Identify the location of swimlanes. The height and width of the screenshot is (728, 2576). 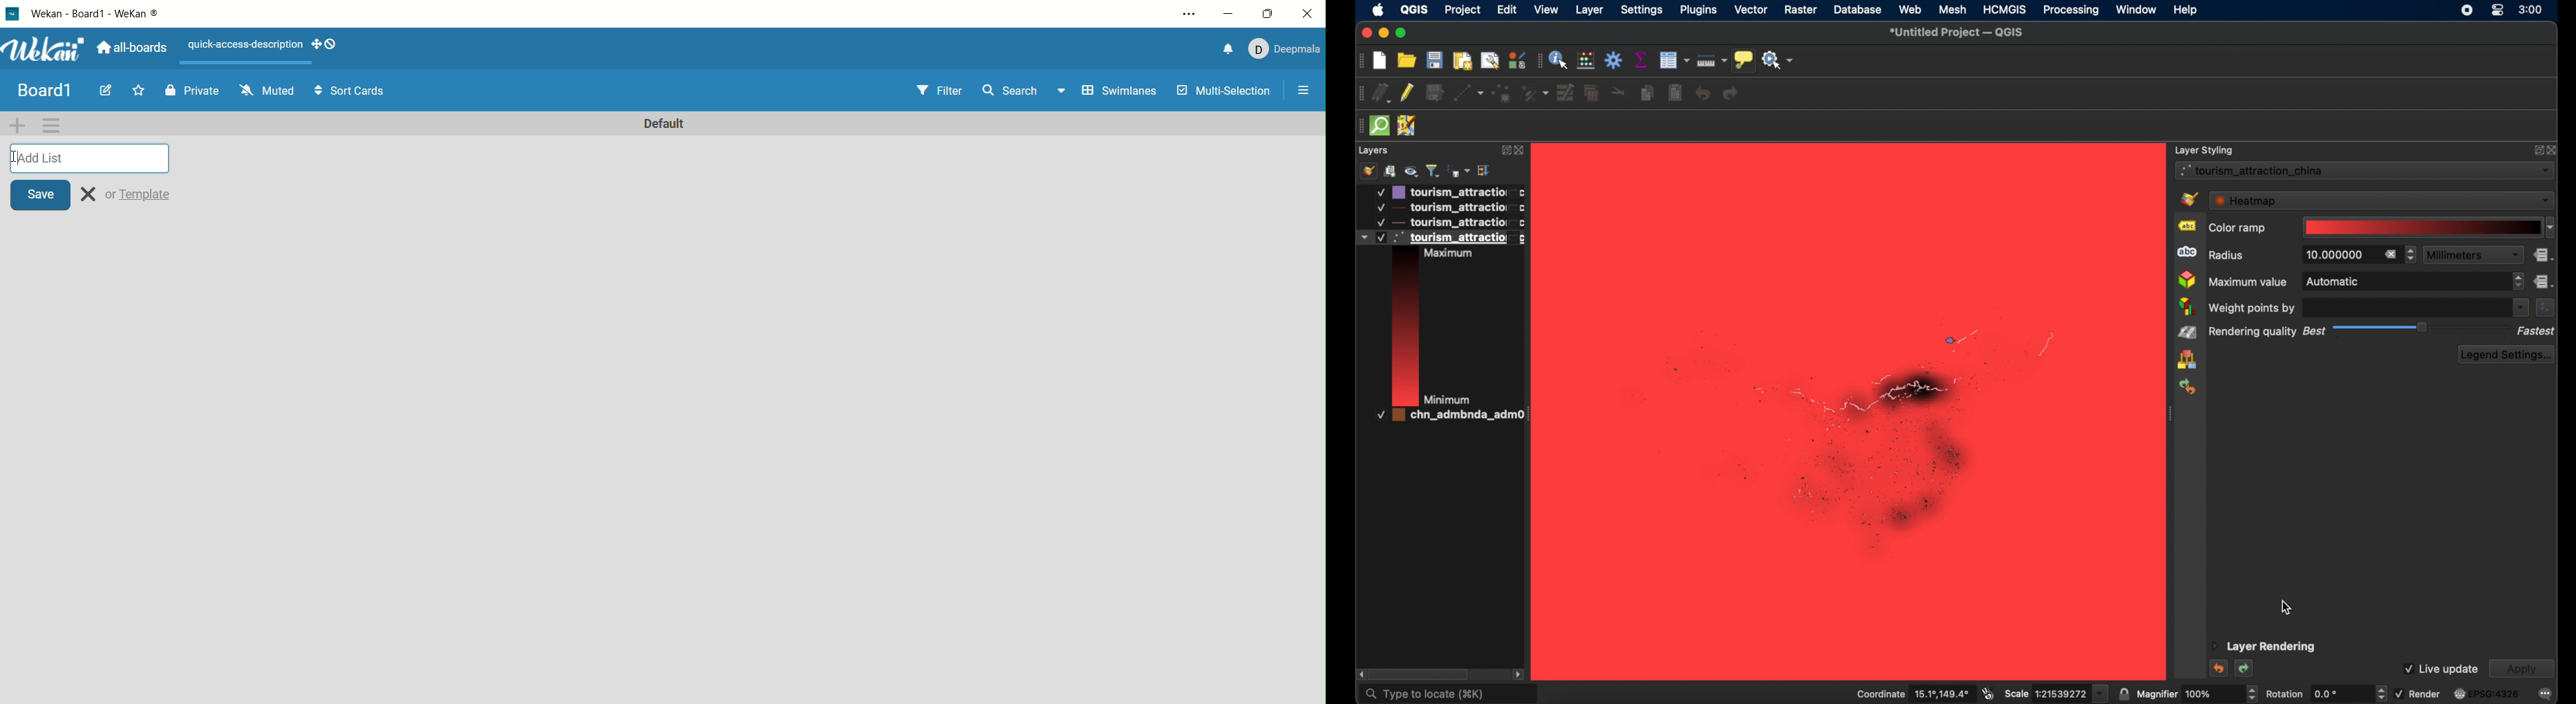
(1118, 93).